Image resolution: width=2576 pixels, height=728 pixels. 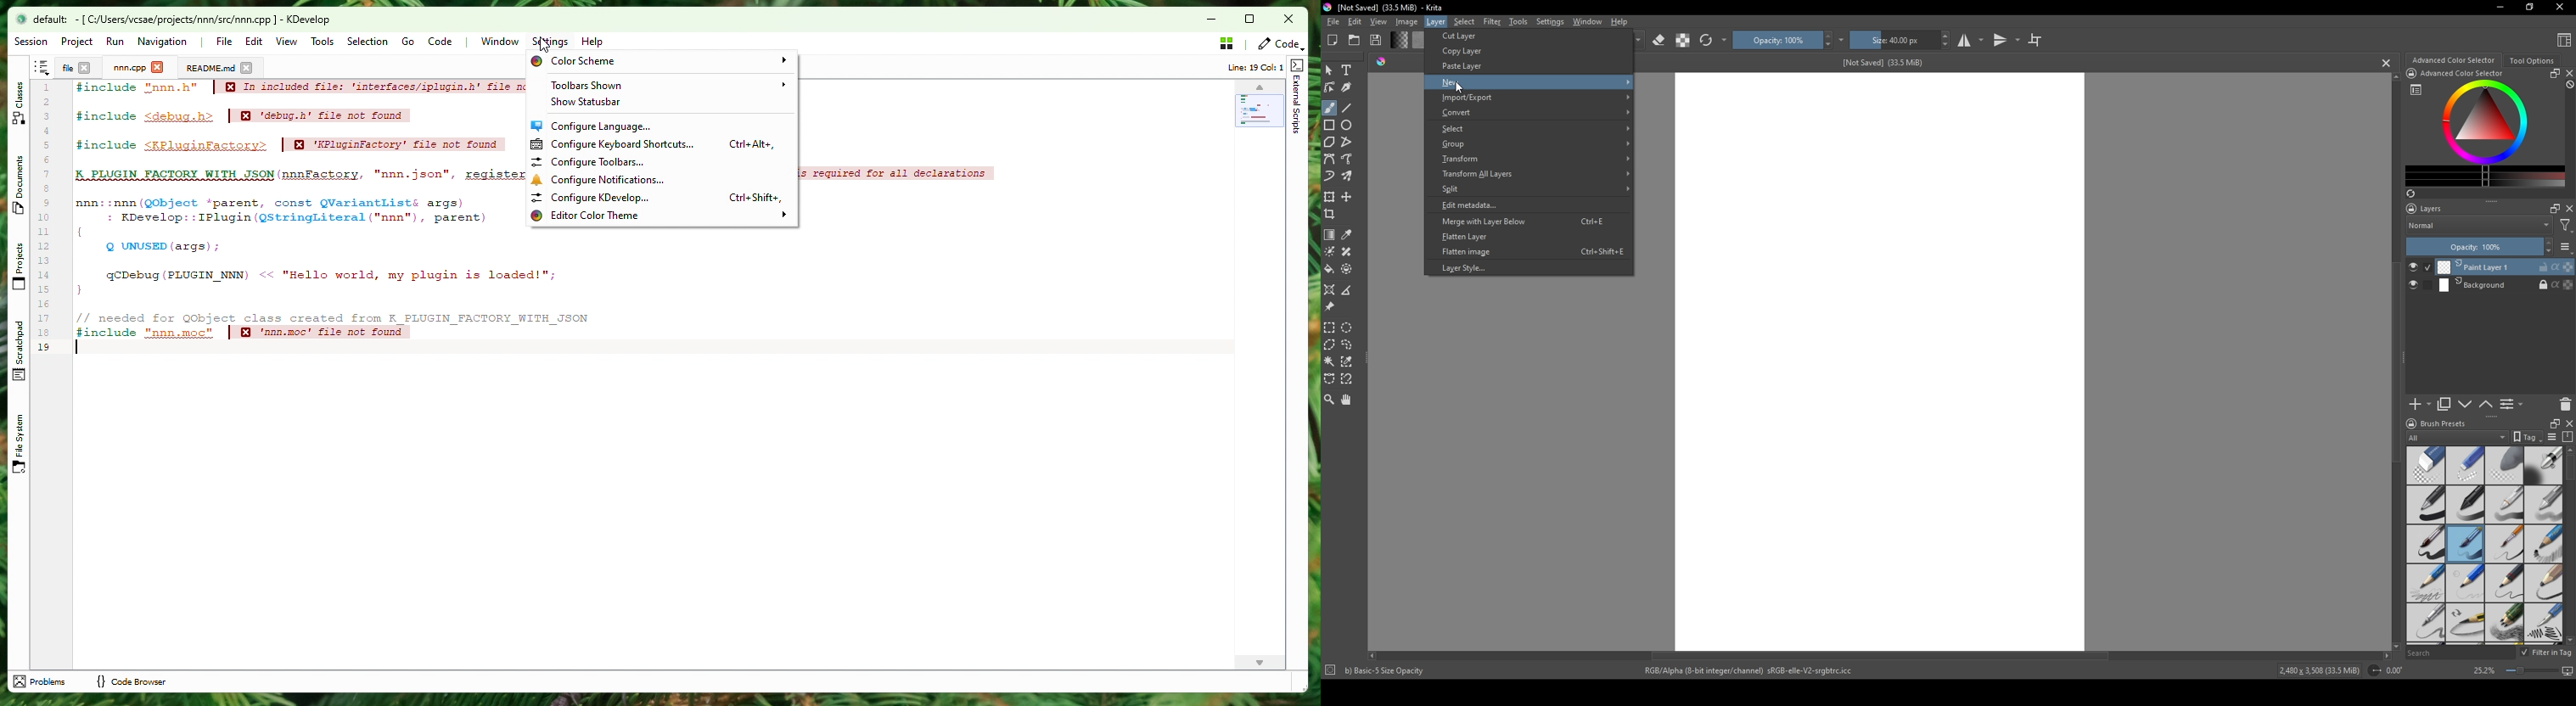 What do you see at coordinates (1461, 88) in the screenshot?
I see `cursor` at bounding box center [1461, 88].